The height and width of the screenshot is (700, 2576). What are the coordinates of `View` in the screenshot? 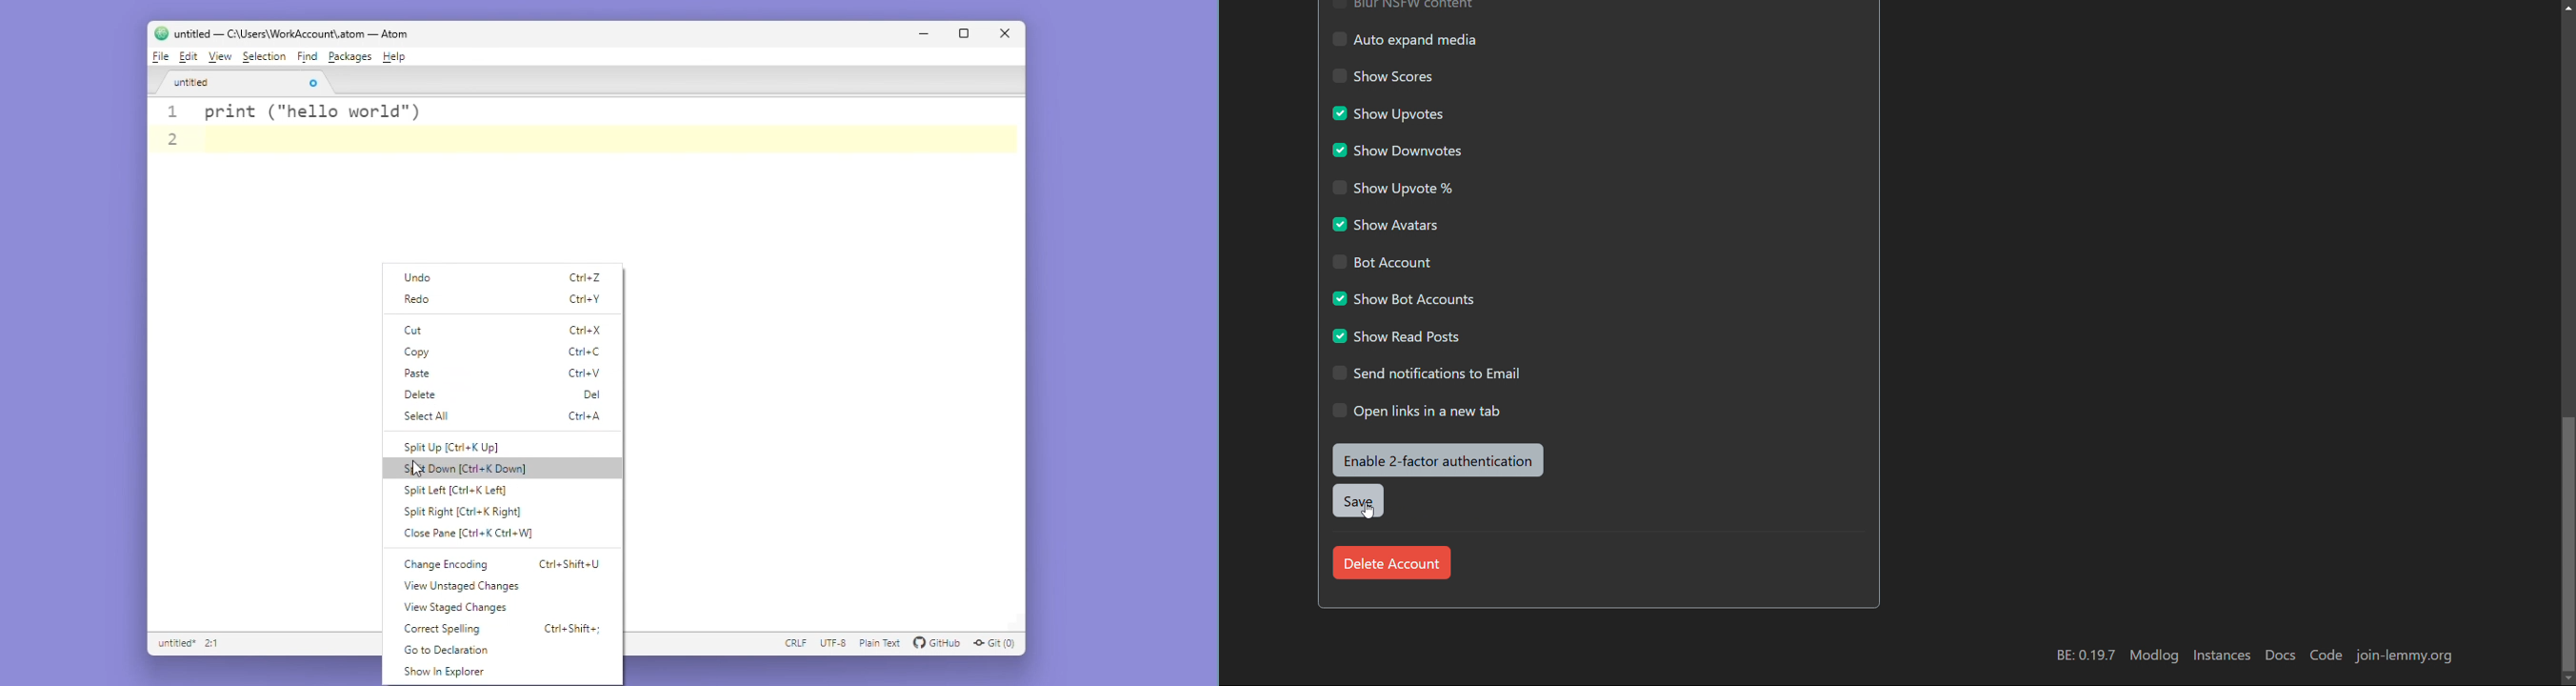 It's located at (222, 57).